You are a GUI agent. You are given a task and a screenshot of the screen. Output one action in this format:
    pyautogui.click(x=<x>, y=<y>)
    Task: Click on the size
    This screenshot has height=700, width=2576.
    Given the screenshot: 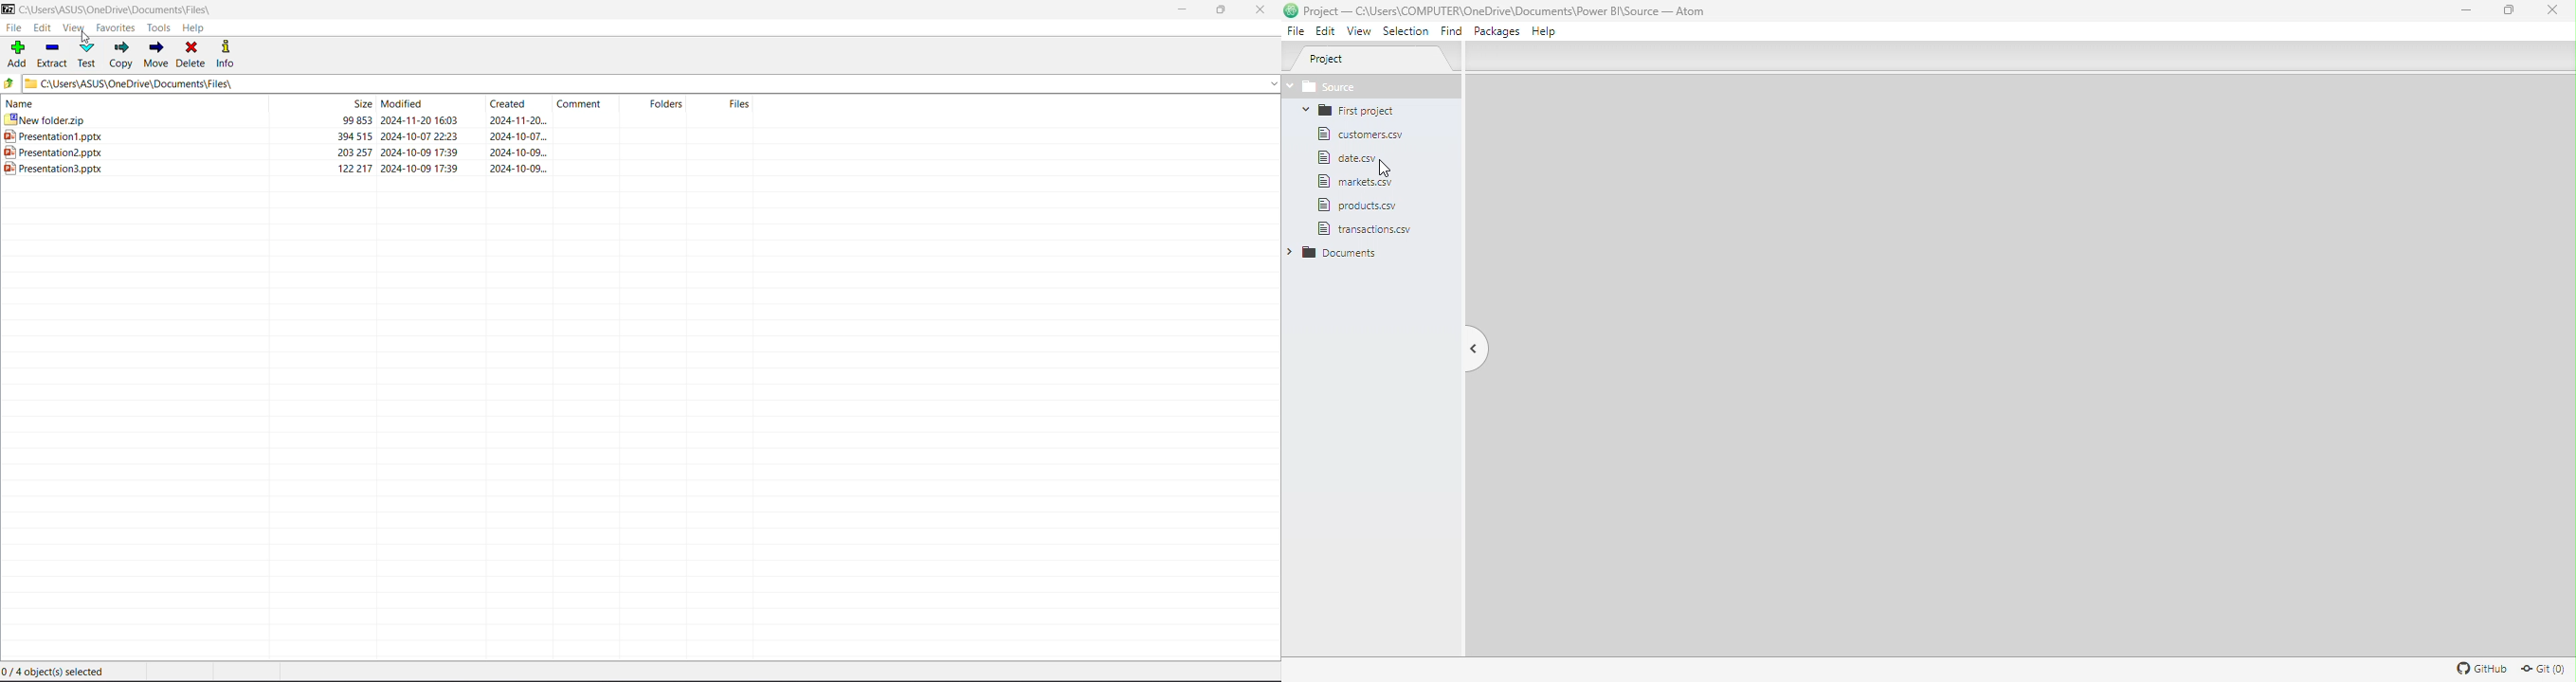 What is the action you would take?
    pyautogui.click(x=323, y=102)
    